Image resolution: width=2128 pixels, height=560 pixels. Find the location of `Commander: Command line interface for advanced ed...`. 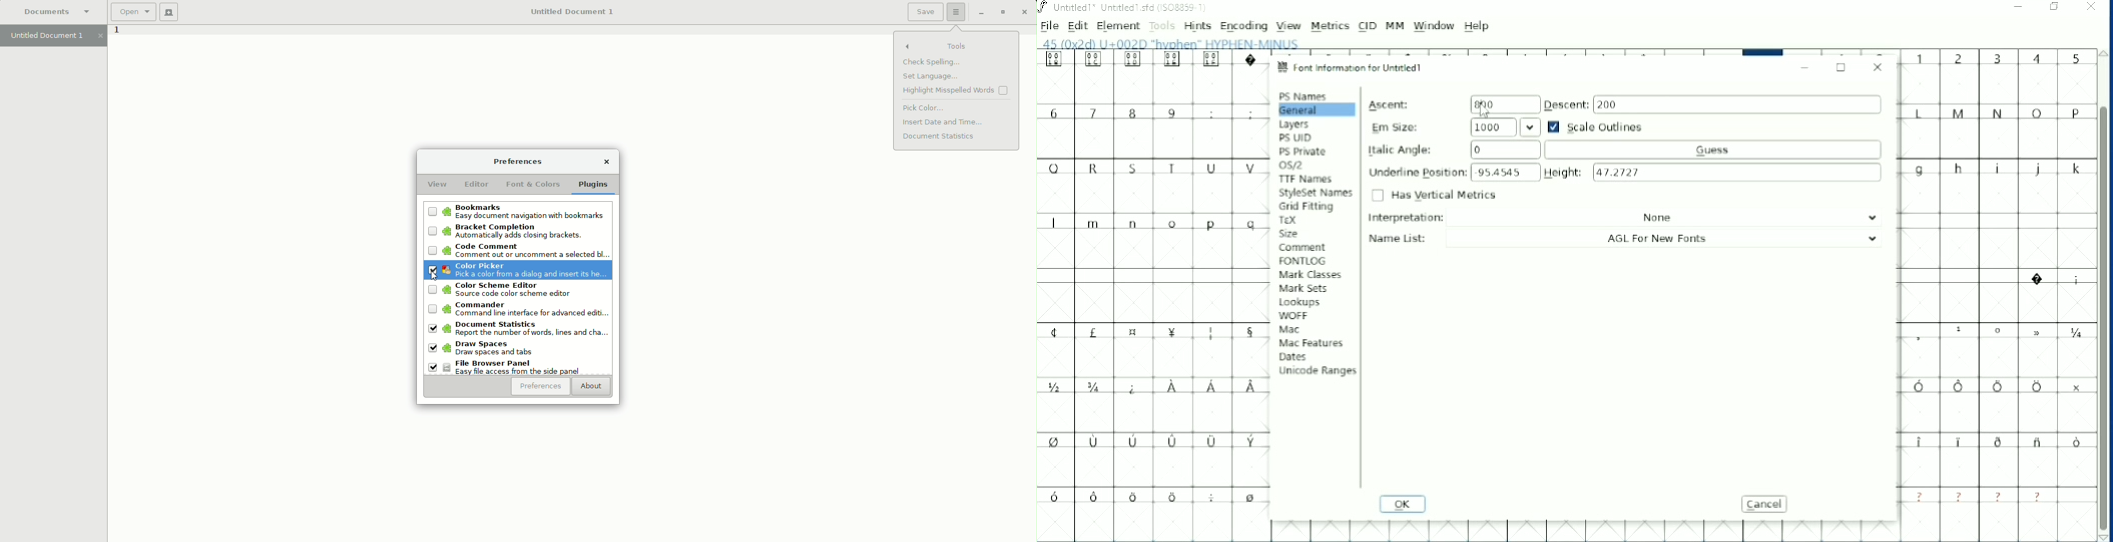

Commander: Command line interface for advanced ed... is located at coordinates (518, 310).